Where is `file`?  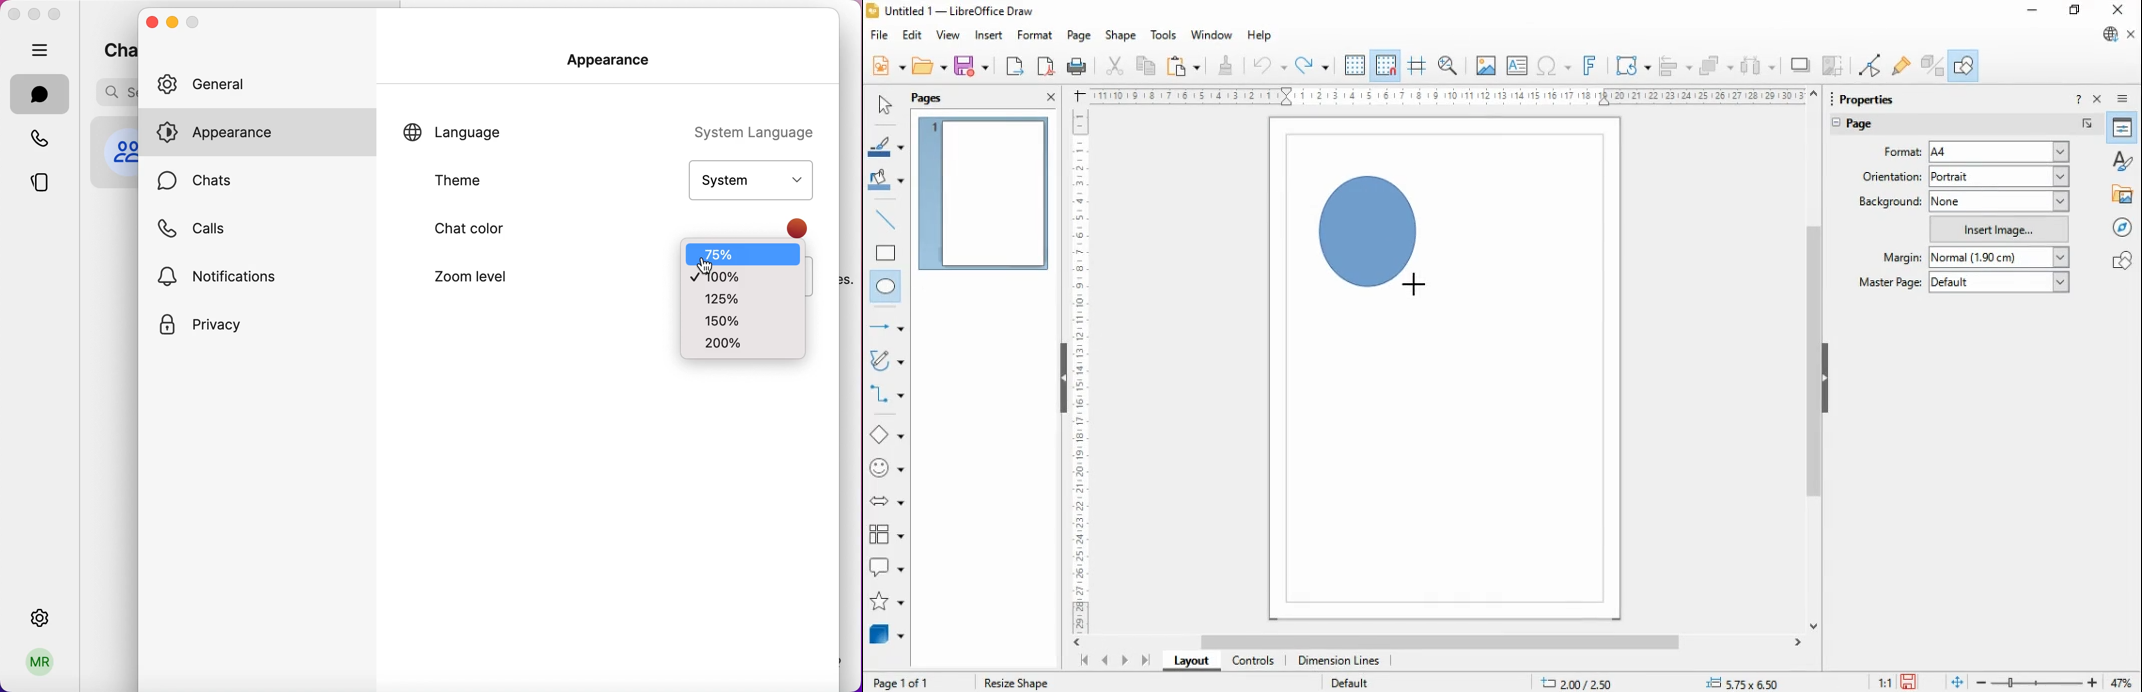 file is located at coordinates (881, 35).